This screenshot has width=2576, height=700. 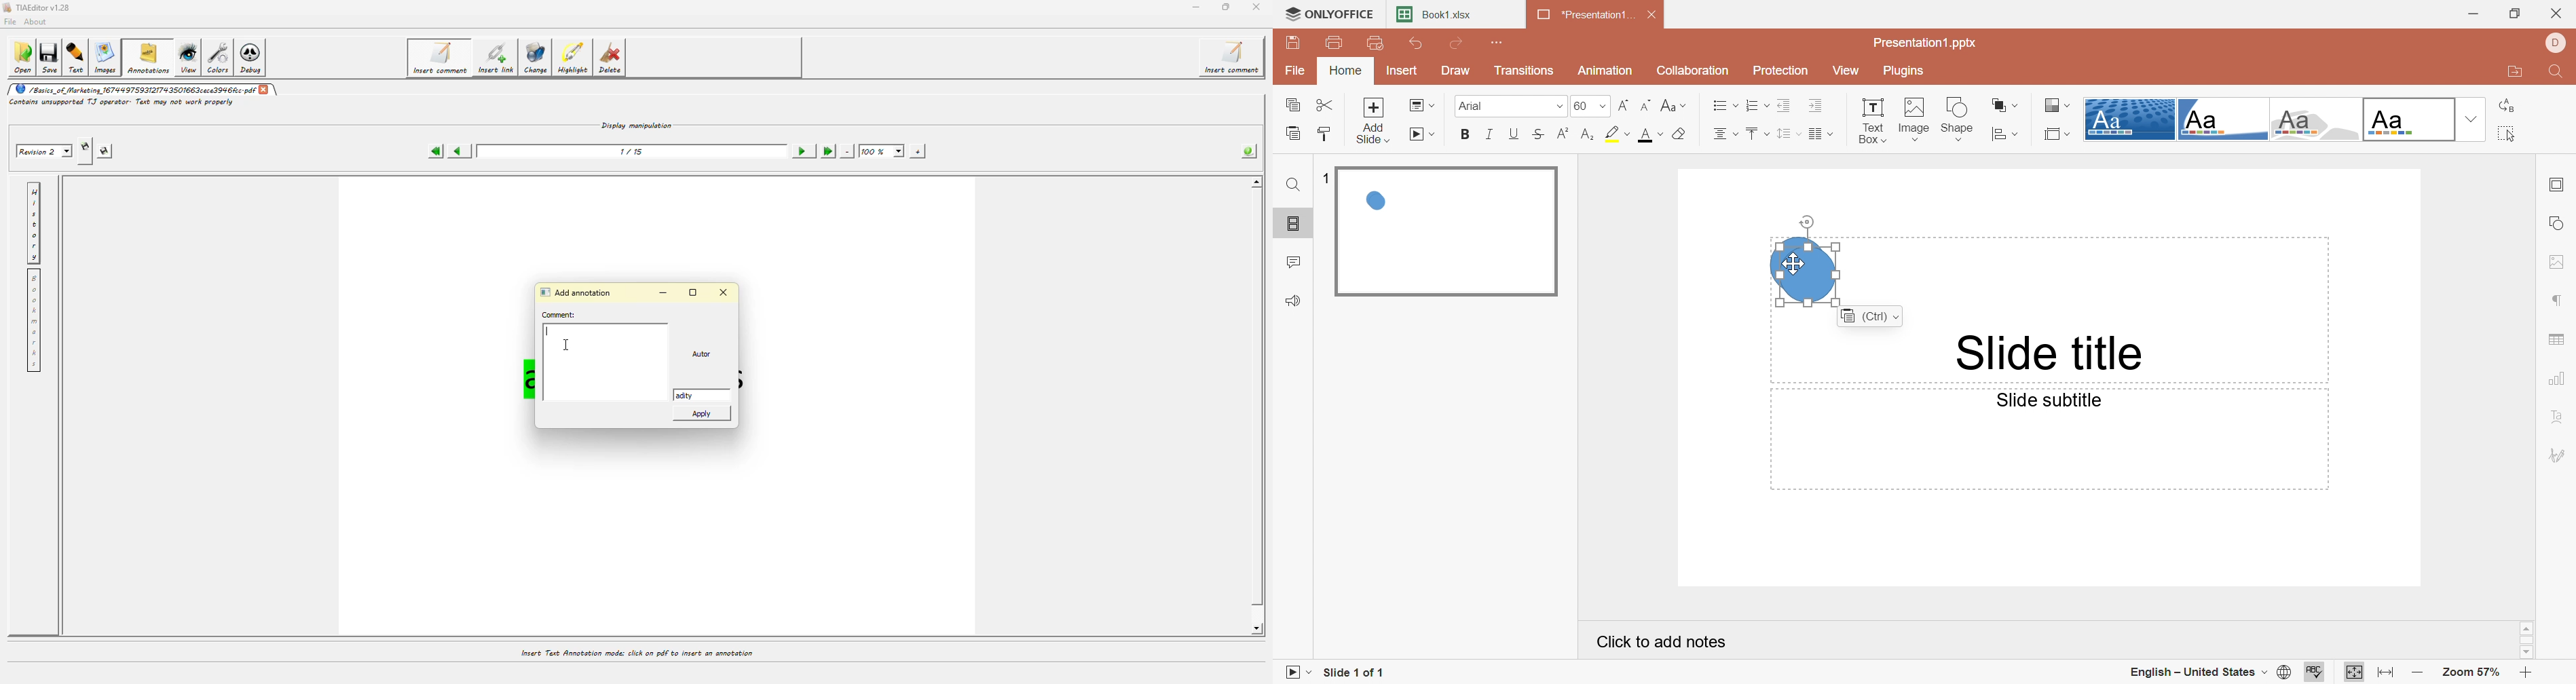 I want to click on File, so click(x=1296, y=69).